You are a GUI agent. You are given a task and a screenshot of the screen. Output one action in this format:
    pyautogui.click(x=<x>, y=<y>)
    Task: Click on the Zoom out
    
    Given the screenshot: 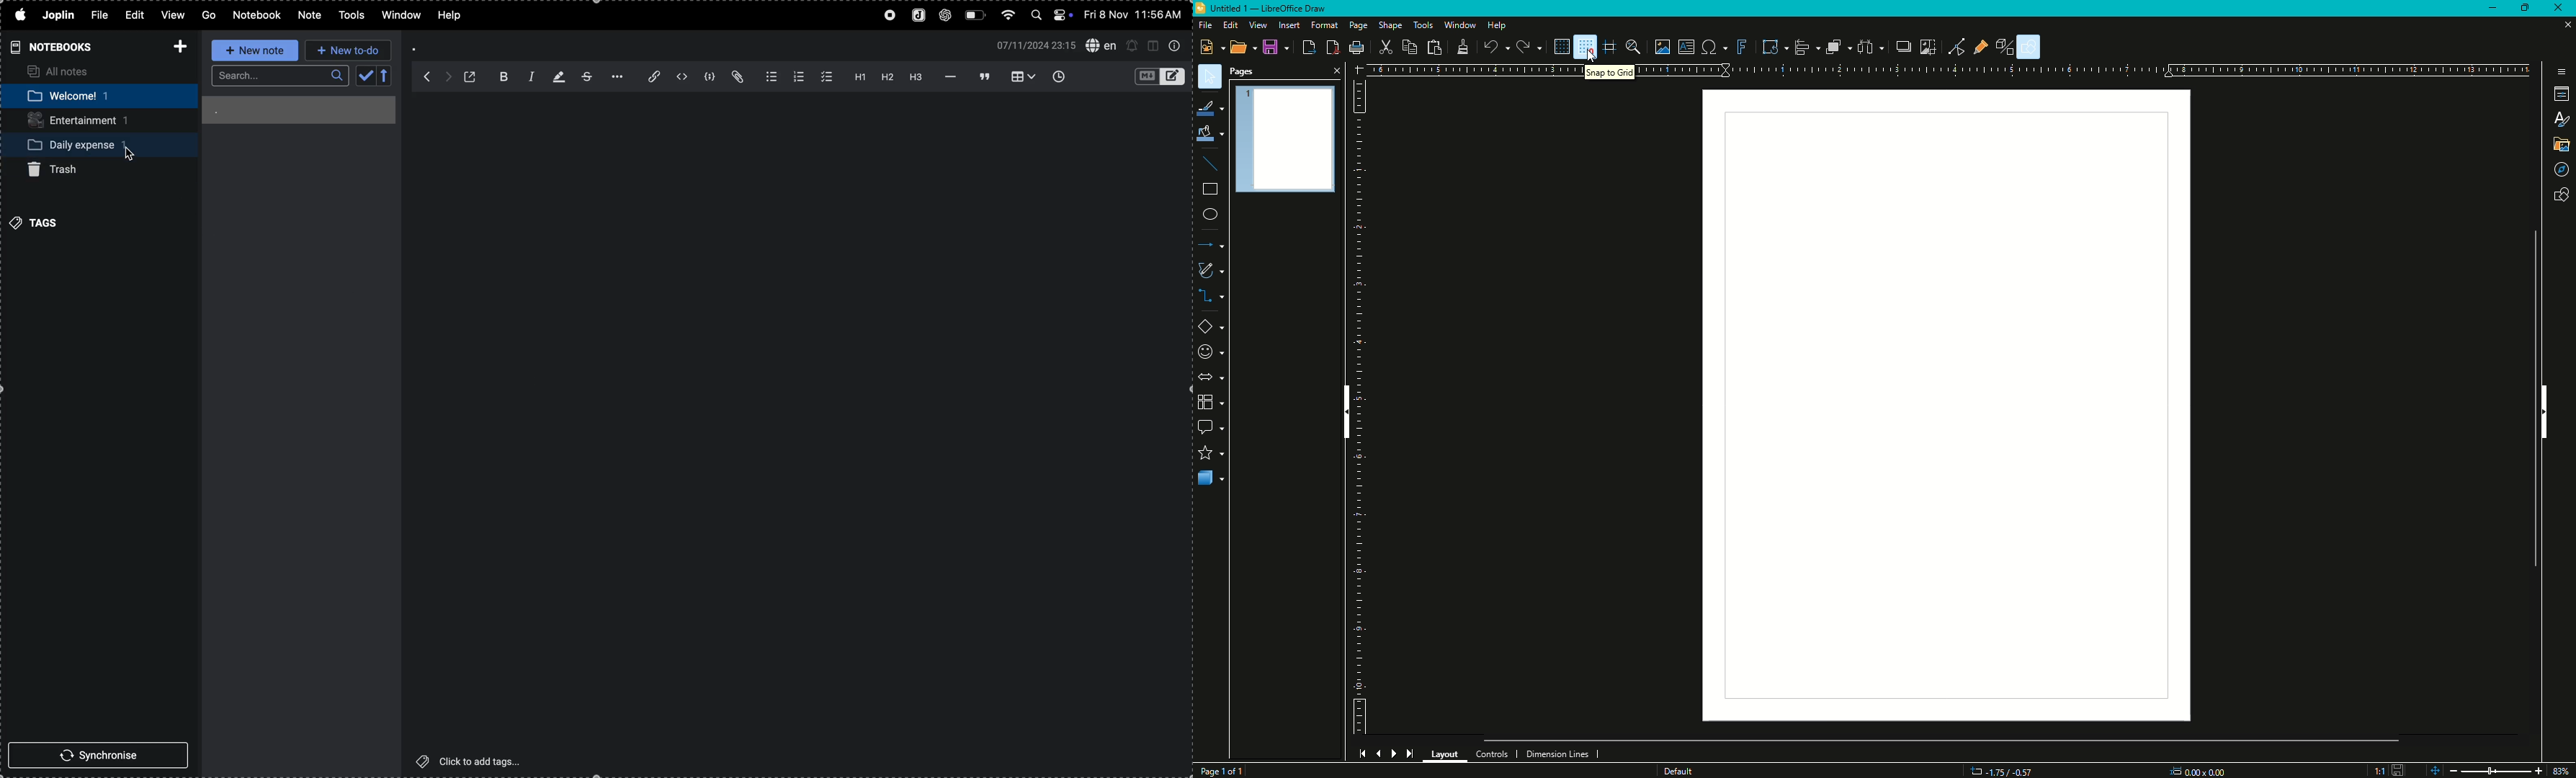 What is the action you would take?
    pyautogui.click(x=2453, y=768)
    